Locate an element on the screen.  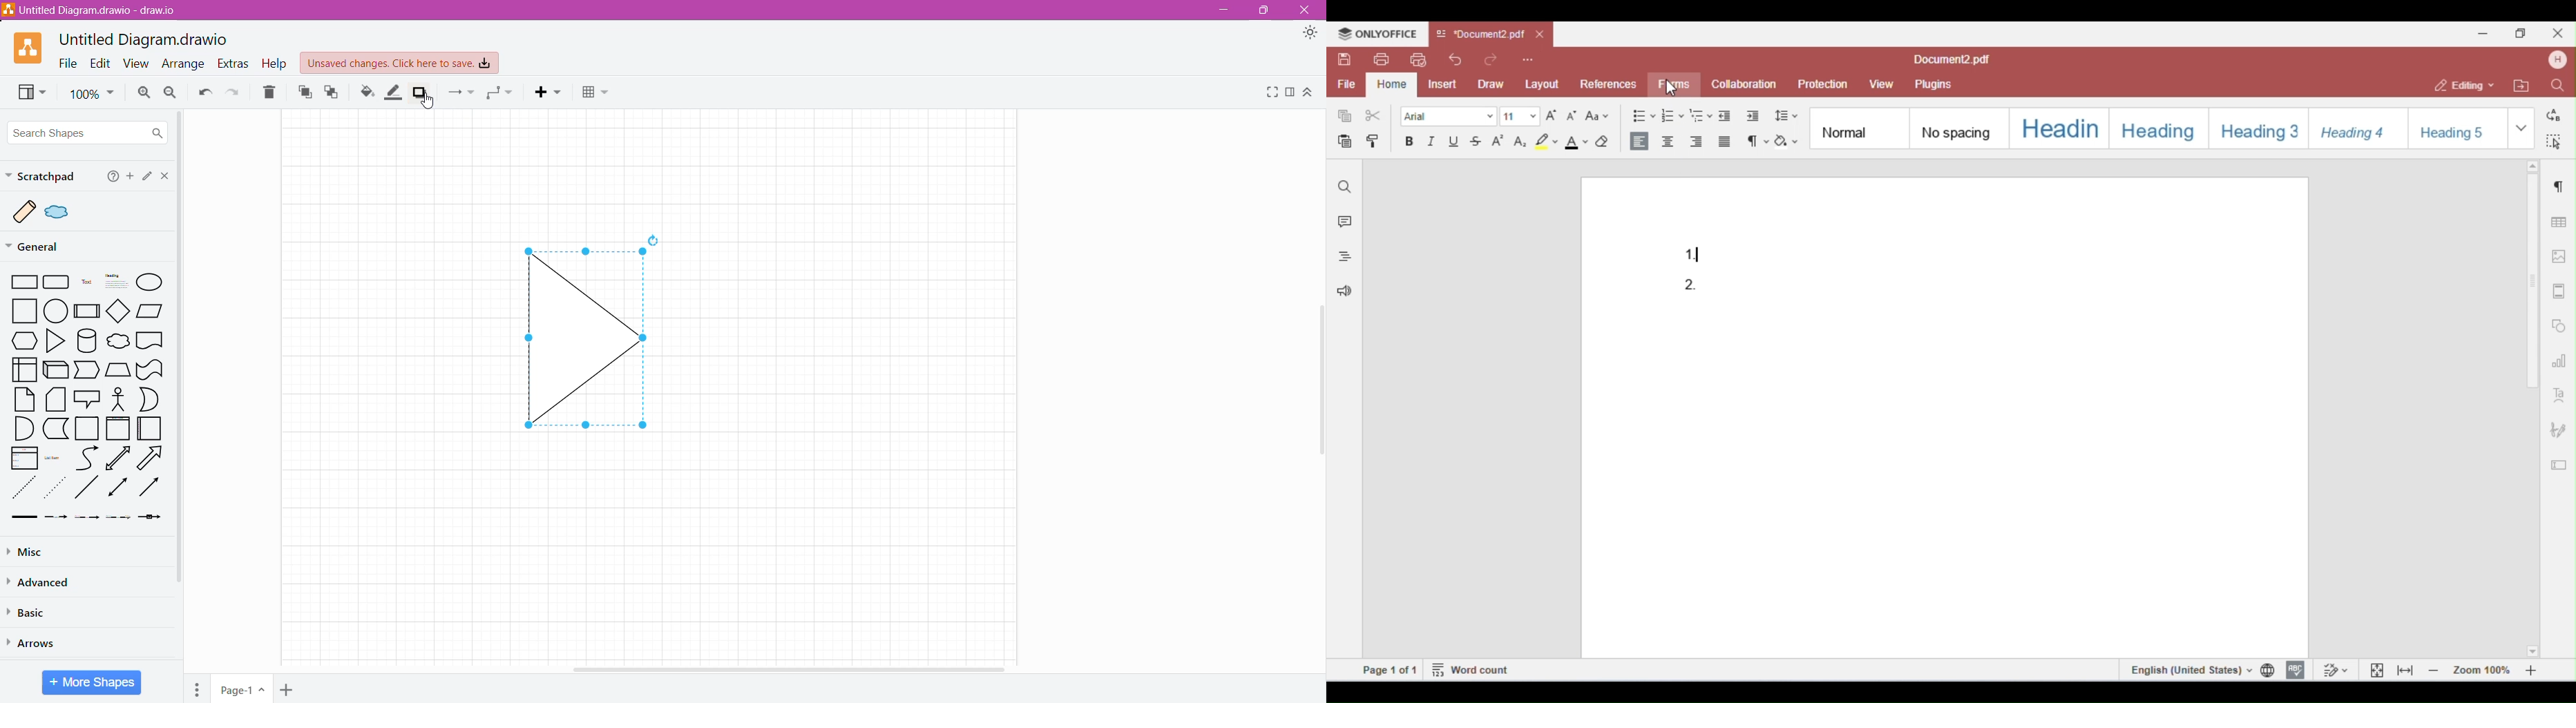
Basic is located at coordinates (30, 613).